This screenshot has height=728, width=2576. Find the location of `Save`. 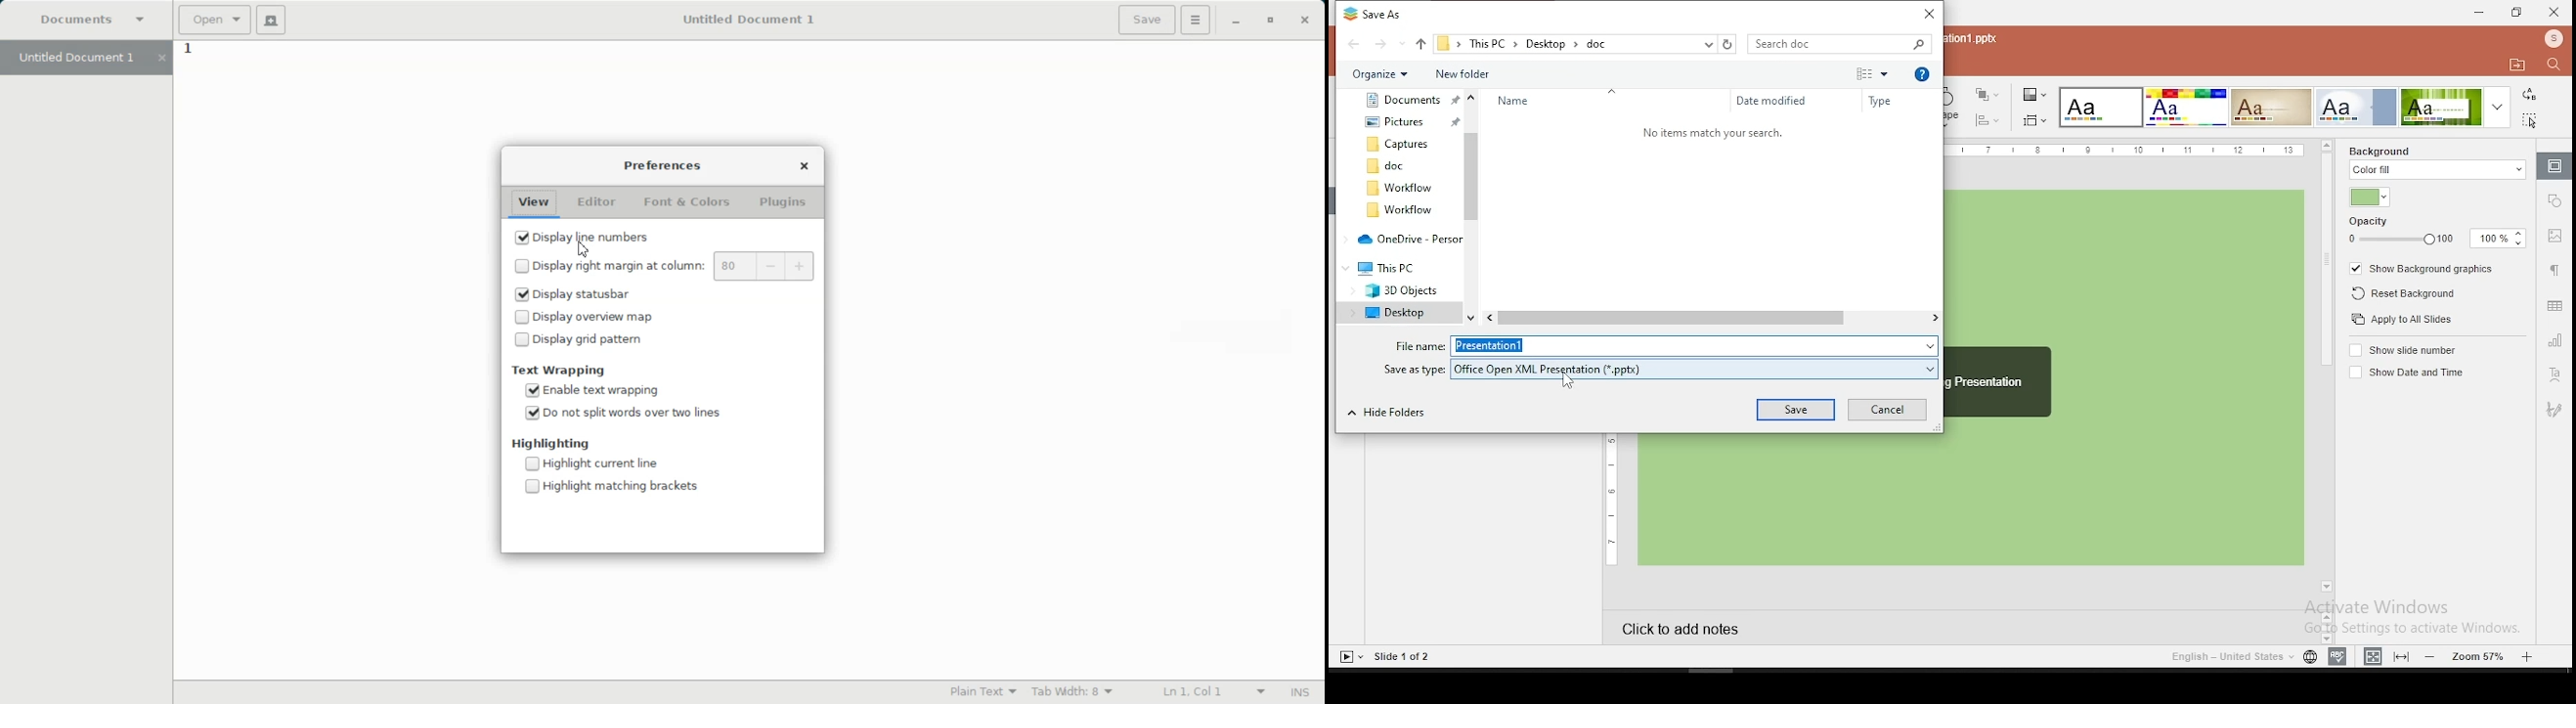

Save is located at coordinates (1147, 19).